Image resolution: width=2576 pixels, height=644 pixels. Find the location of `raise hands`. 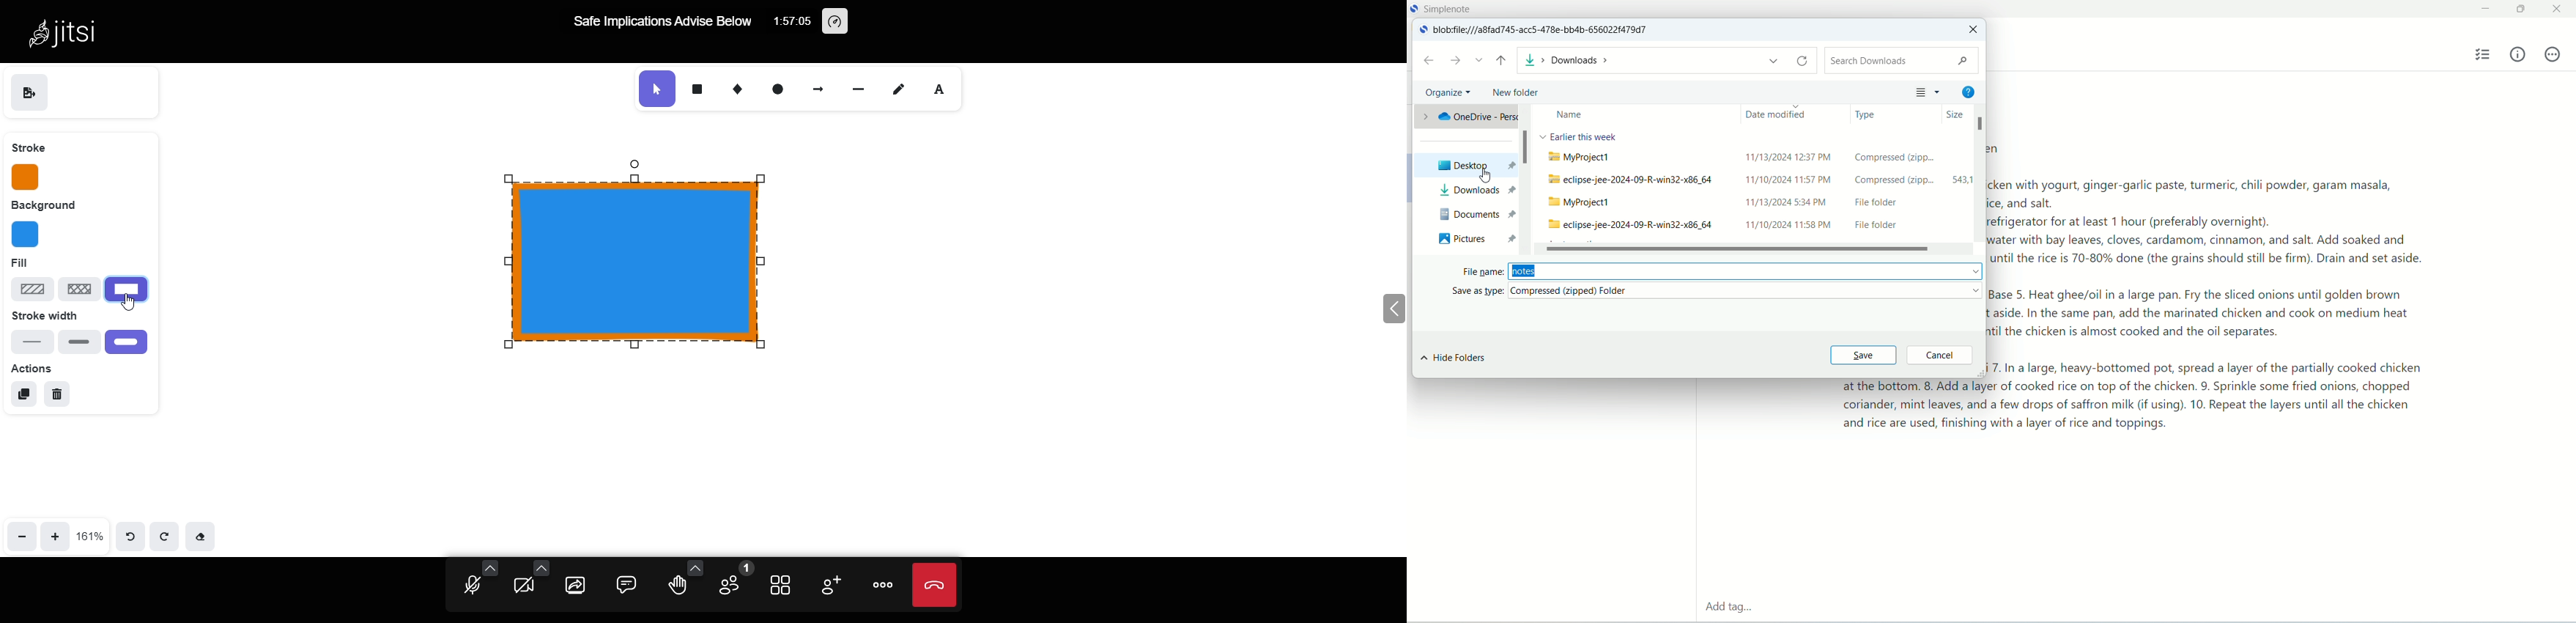

raise hands is located at coordinates (678, 587).